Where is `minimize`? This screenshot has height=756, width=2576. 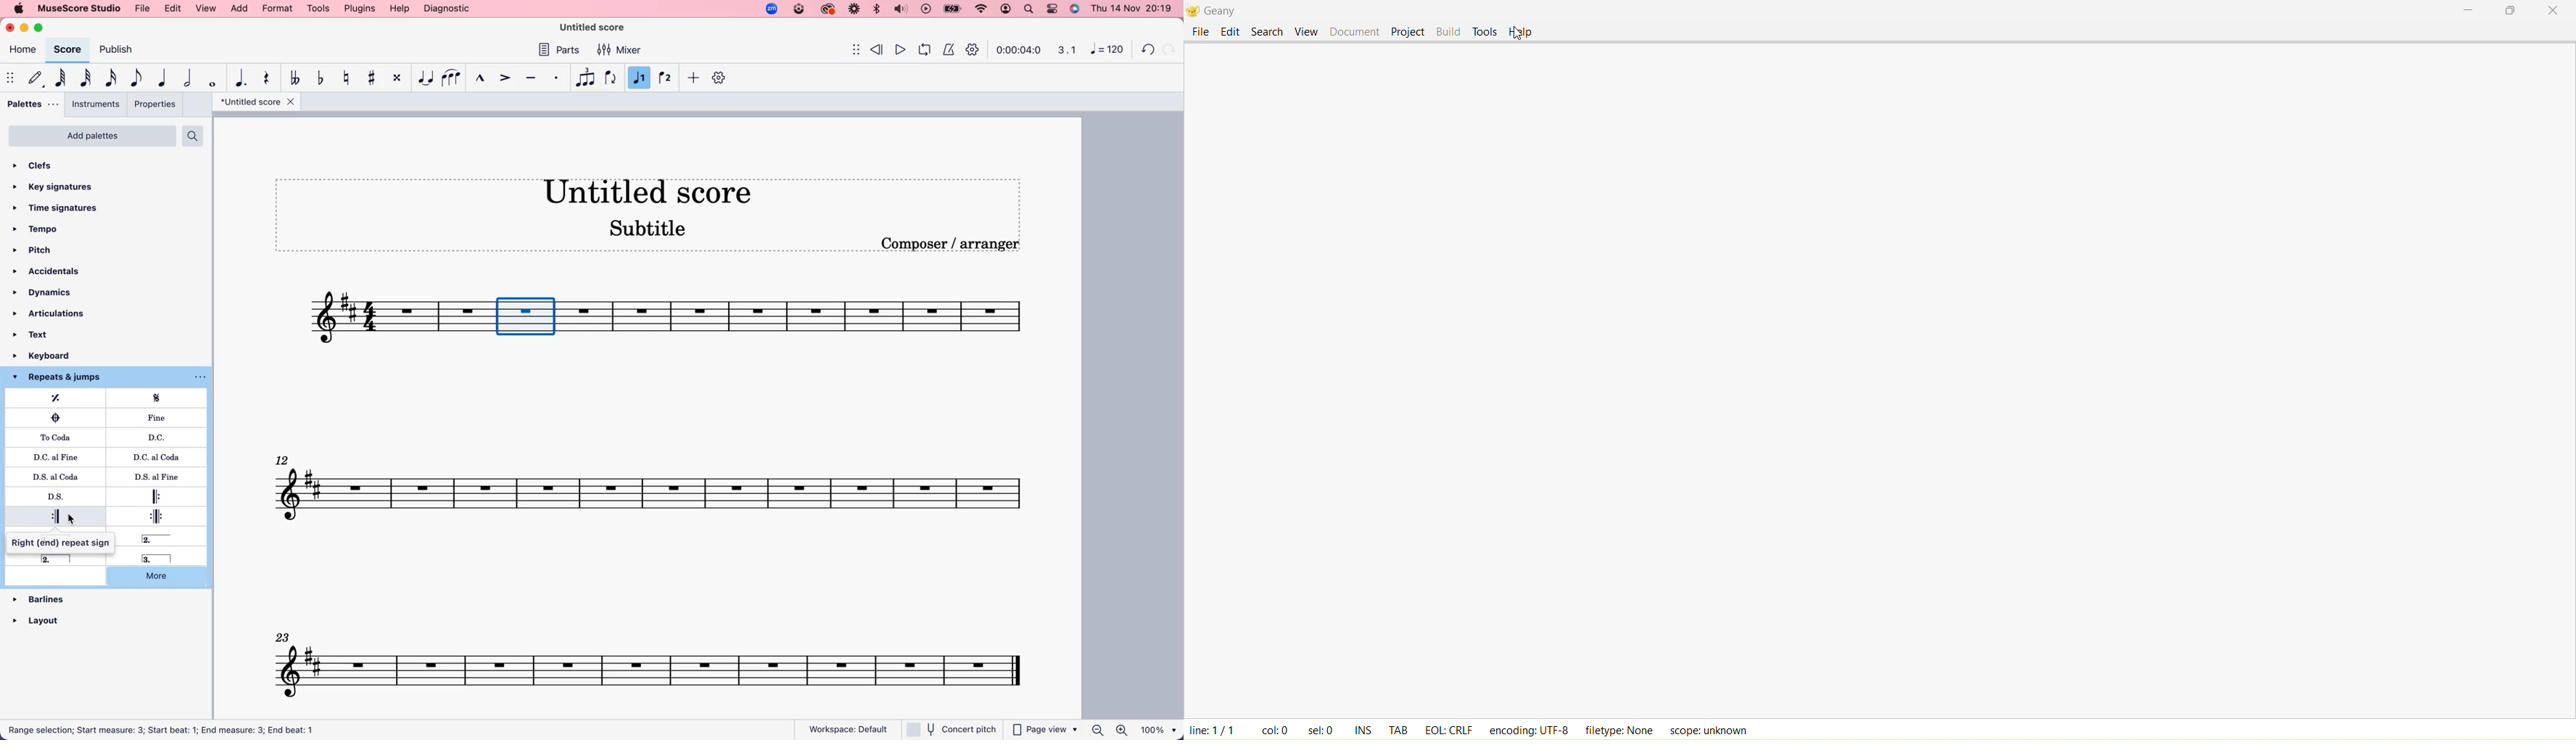
minimize is located at coordinates (27, 28).